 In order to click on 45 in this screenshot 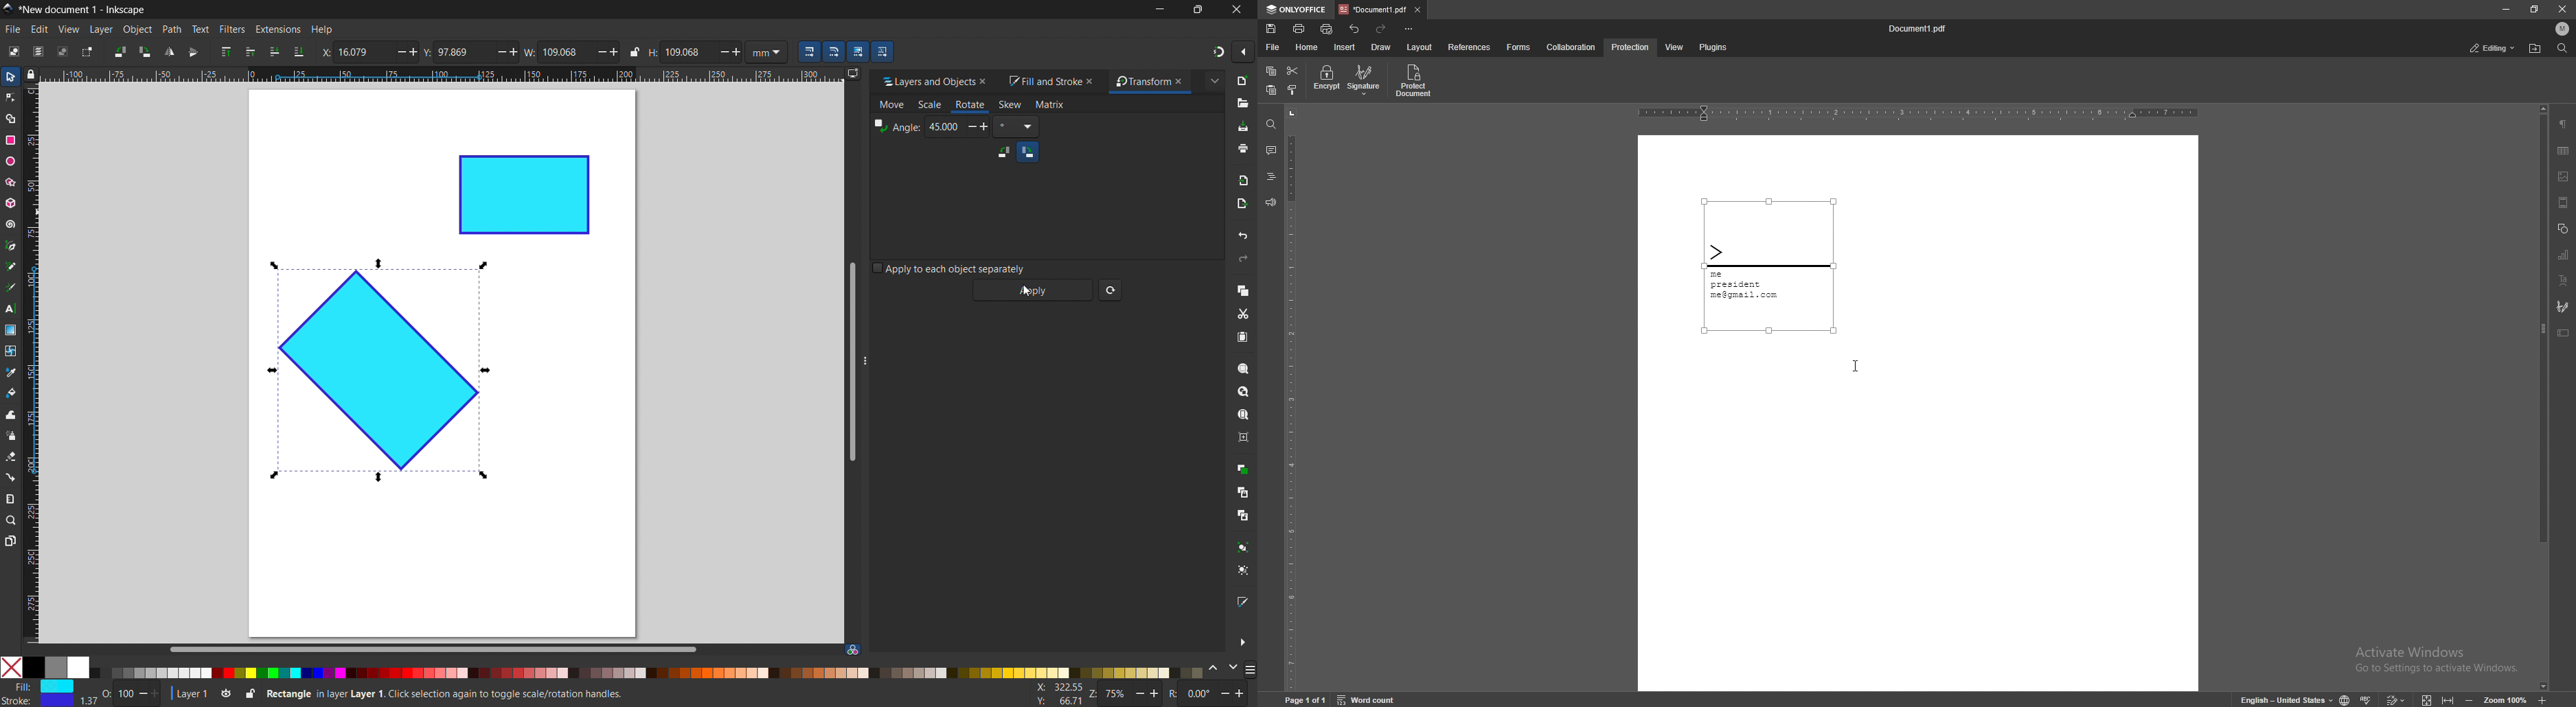, I will do `click(956, 126)`.